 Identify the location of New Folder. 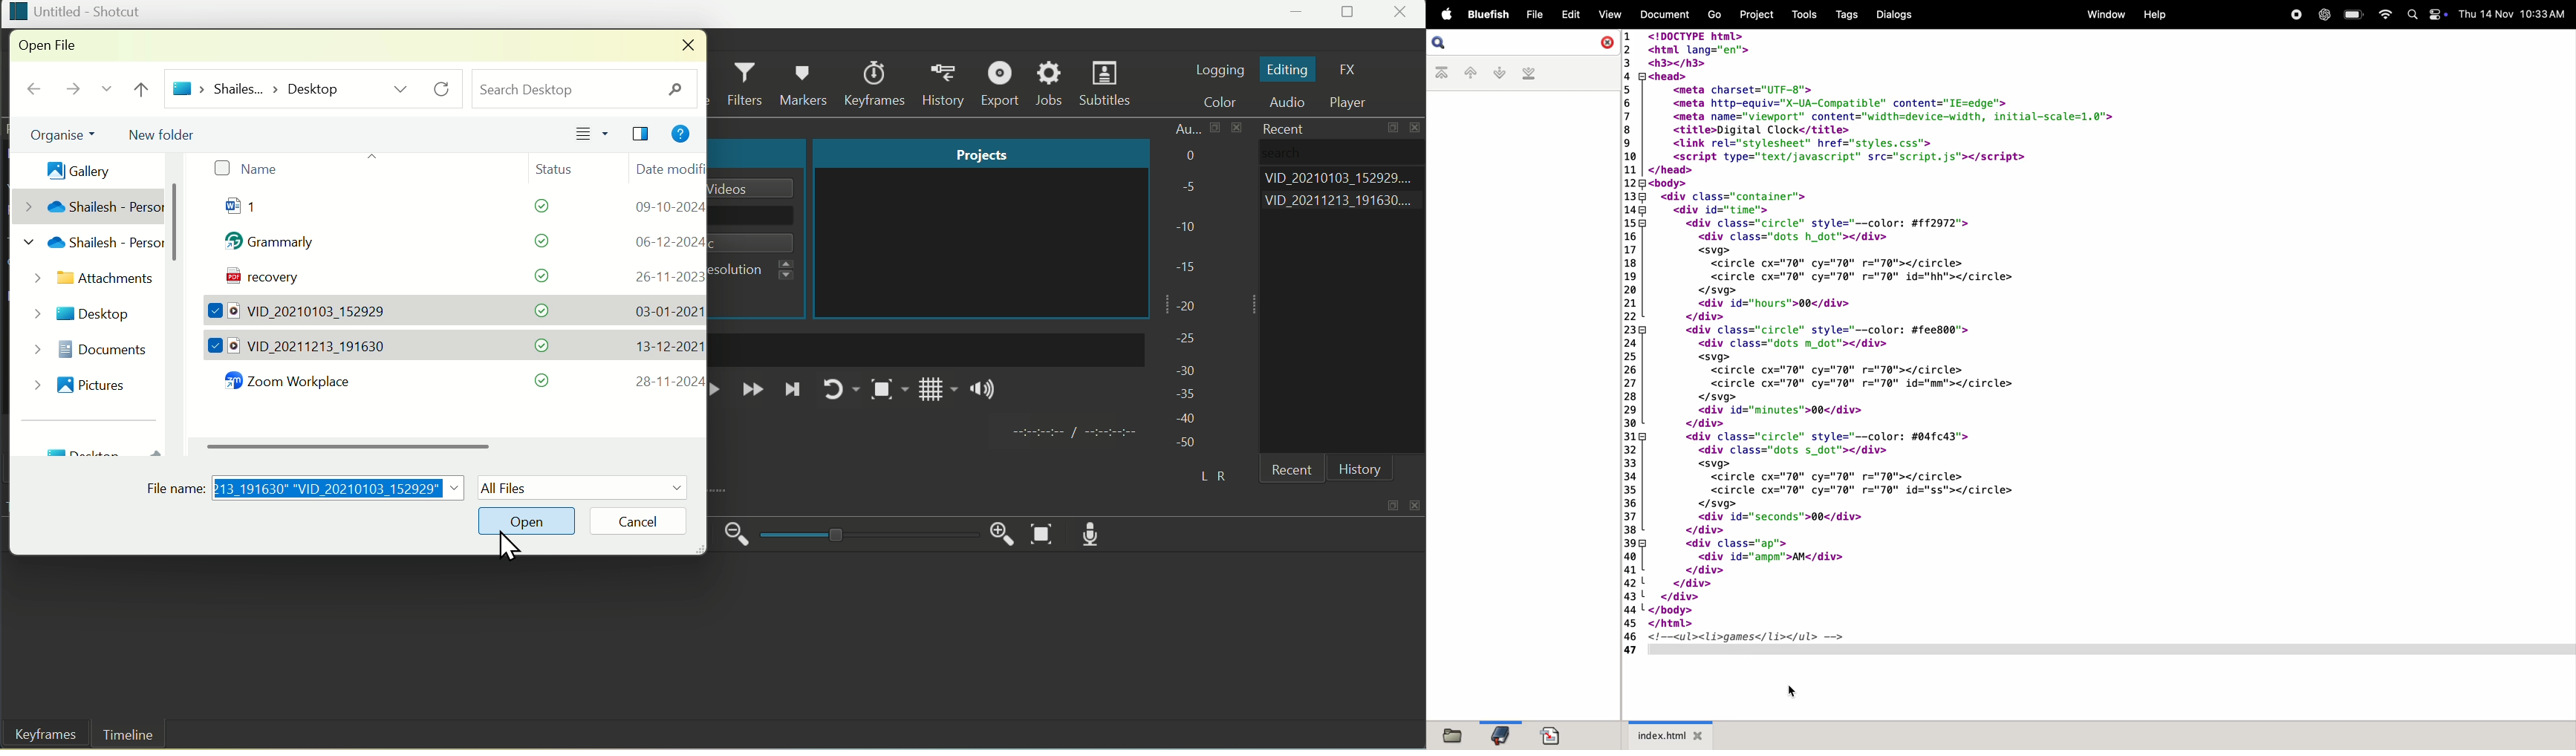
(167, 132).